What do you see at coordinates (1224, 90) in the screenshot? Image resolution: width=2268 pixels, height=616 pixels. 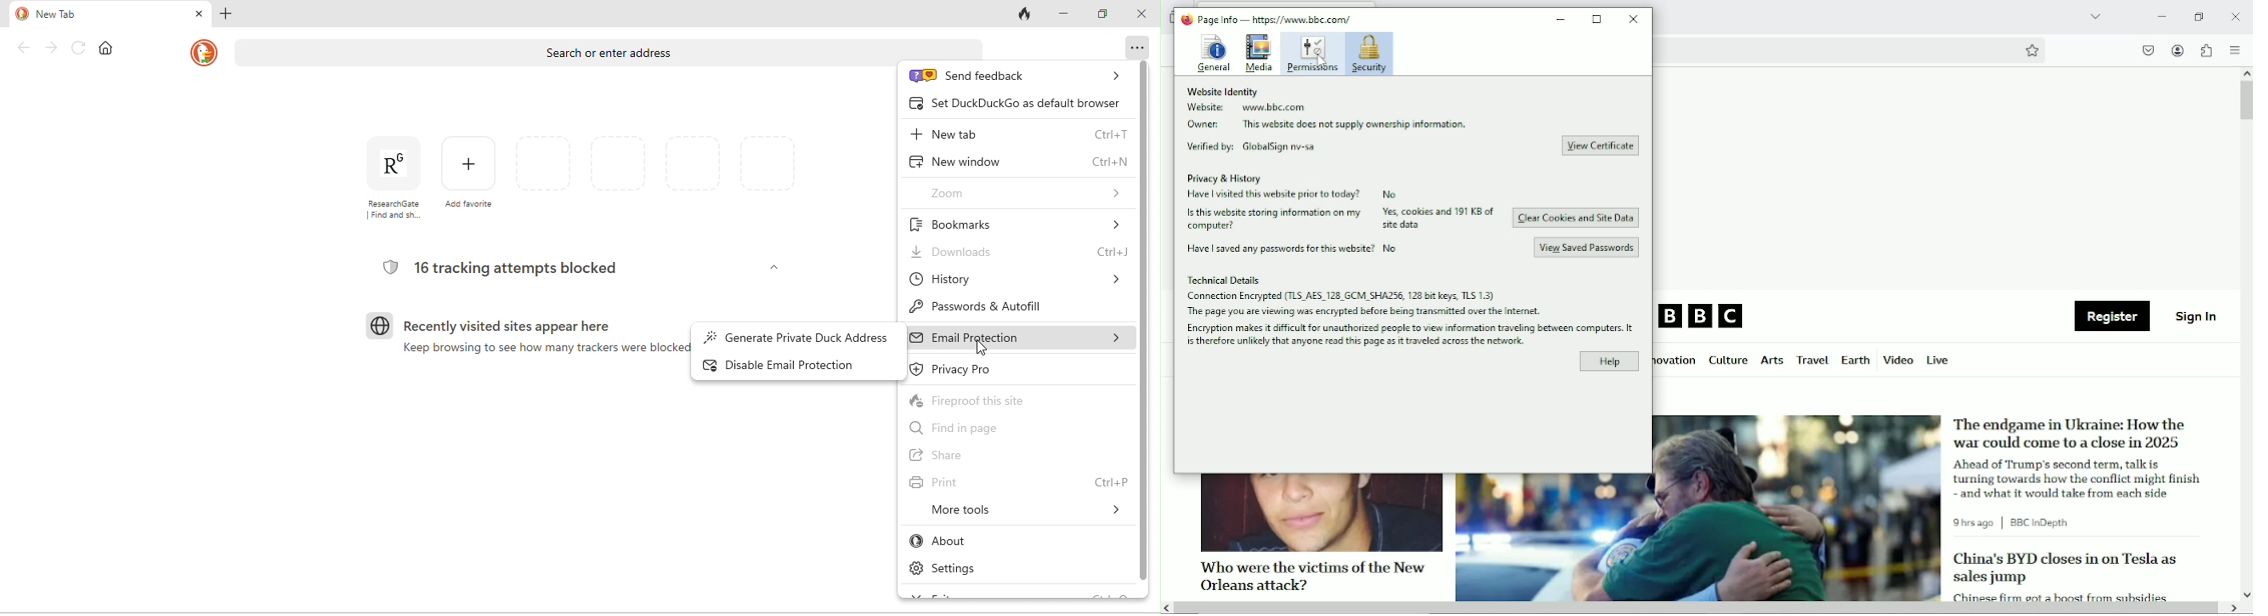 I see `Website Identity` at bounding box center [1224, 90].